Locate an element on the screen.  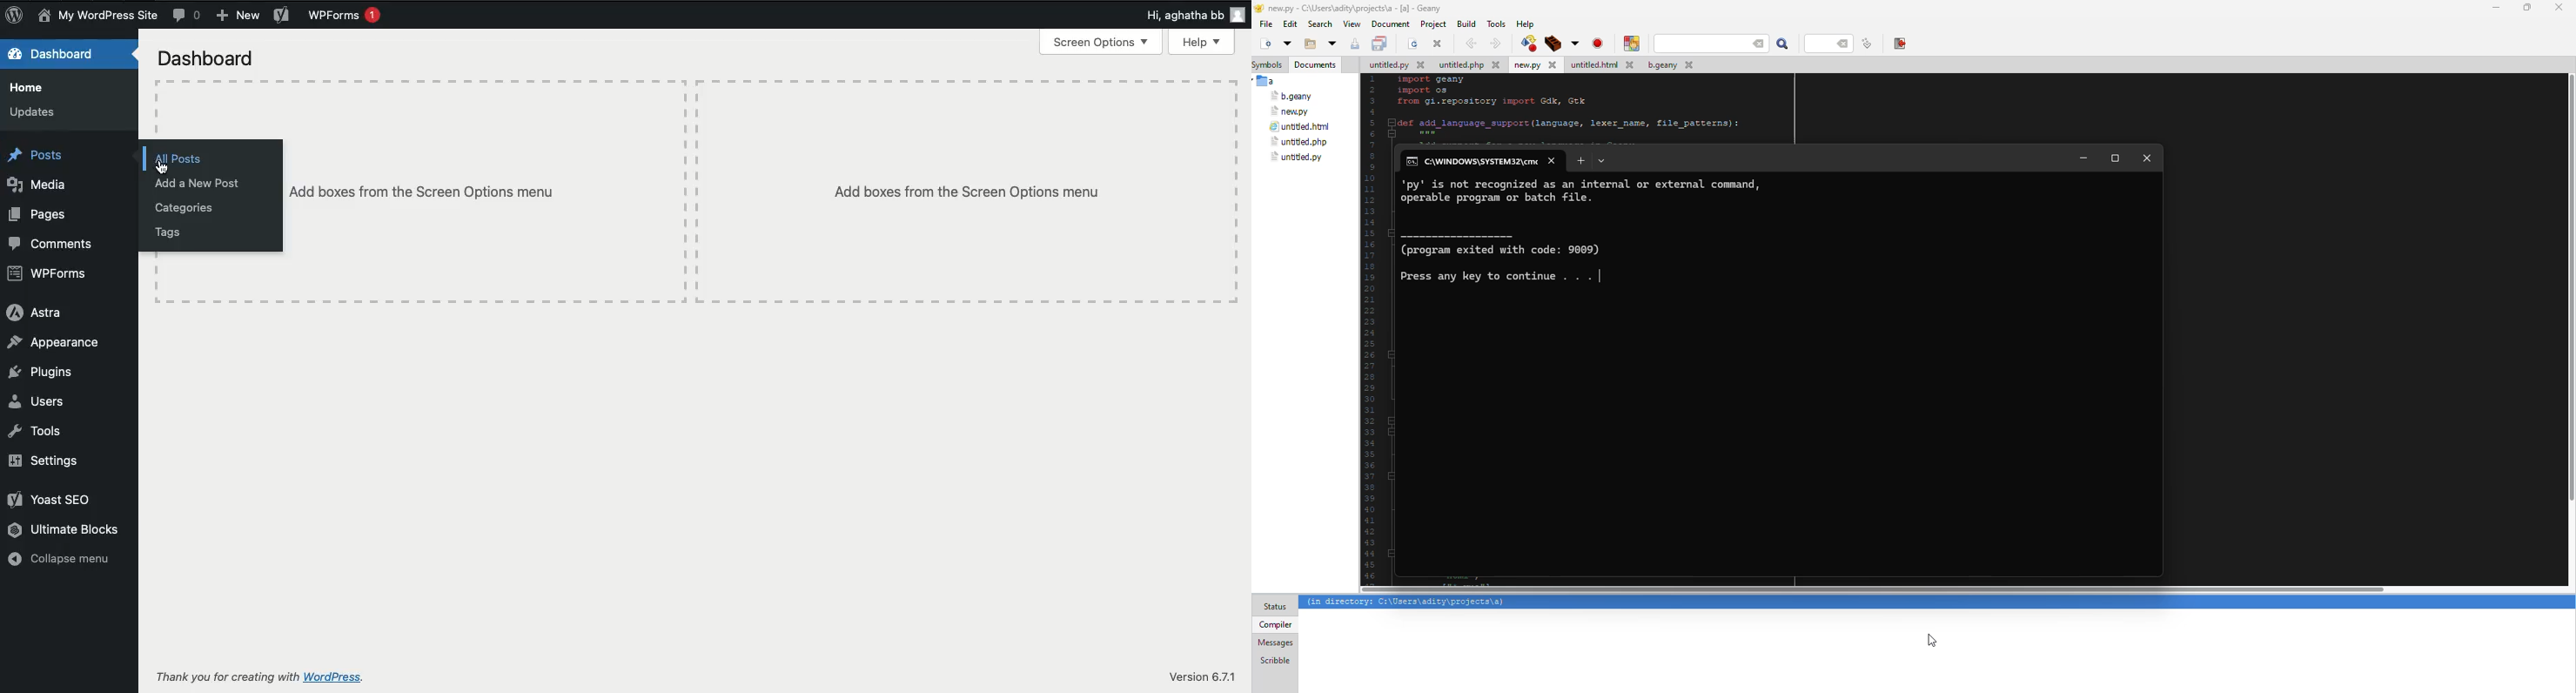
close is located at coordinates (1551, 162).